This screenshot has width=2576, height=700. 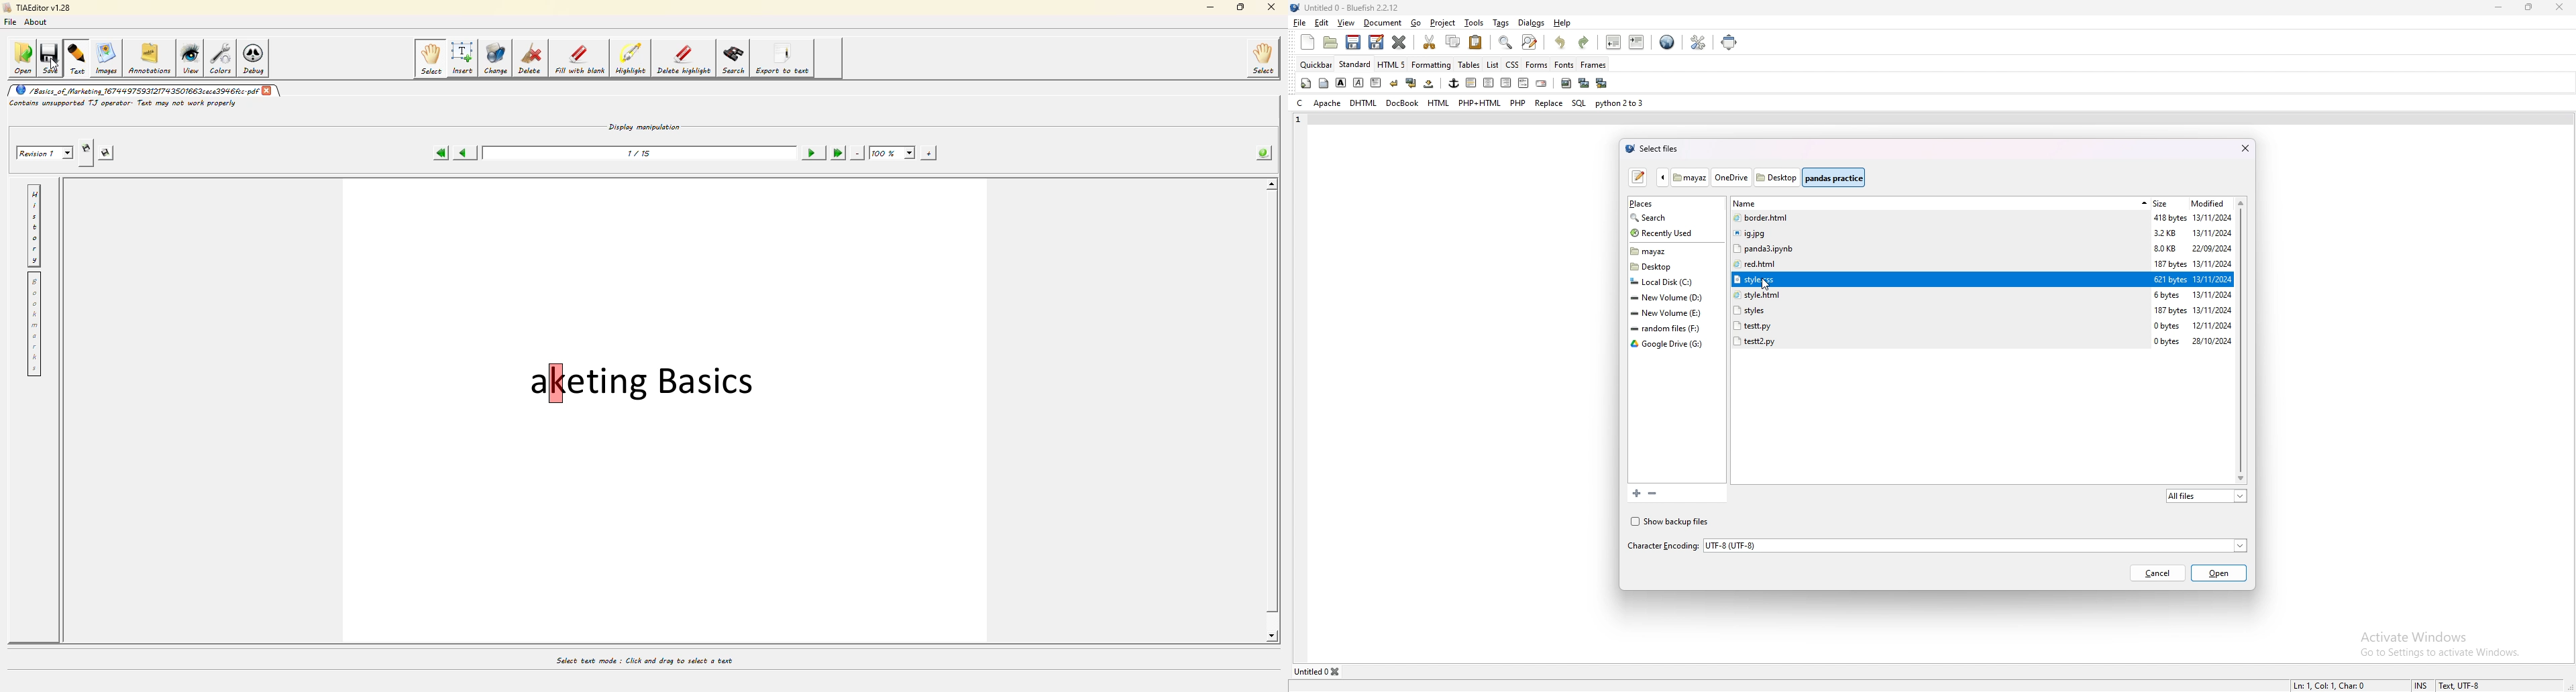 I want to click on folder, so click(x=1673, y=328).